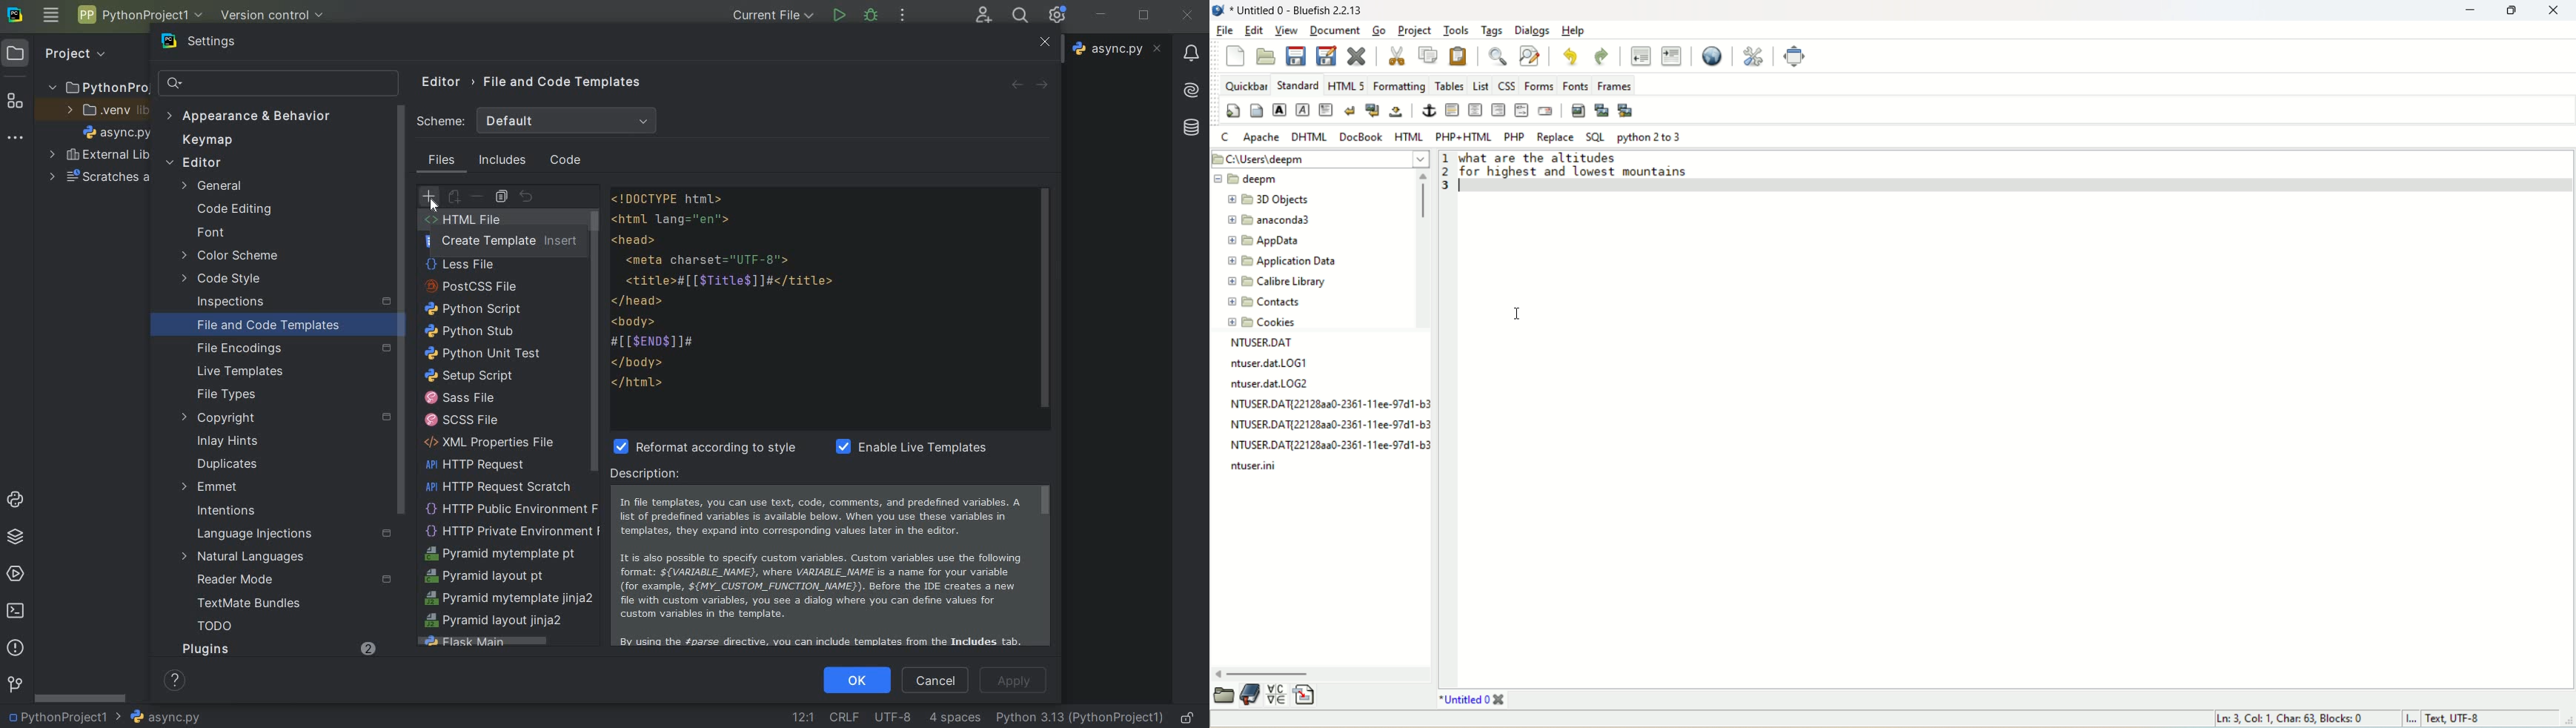  I want to click on keymap, so click(206, 142).